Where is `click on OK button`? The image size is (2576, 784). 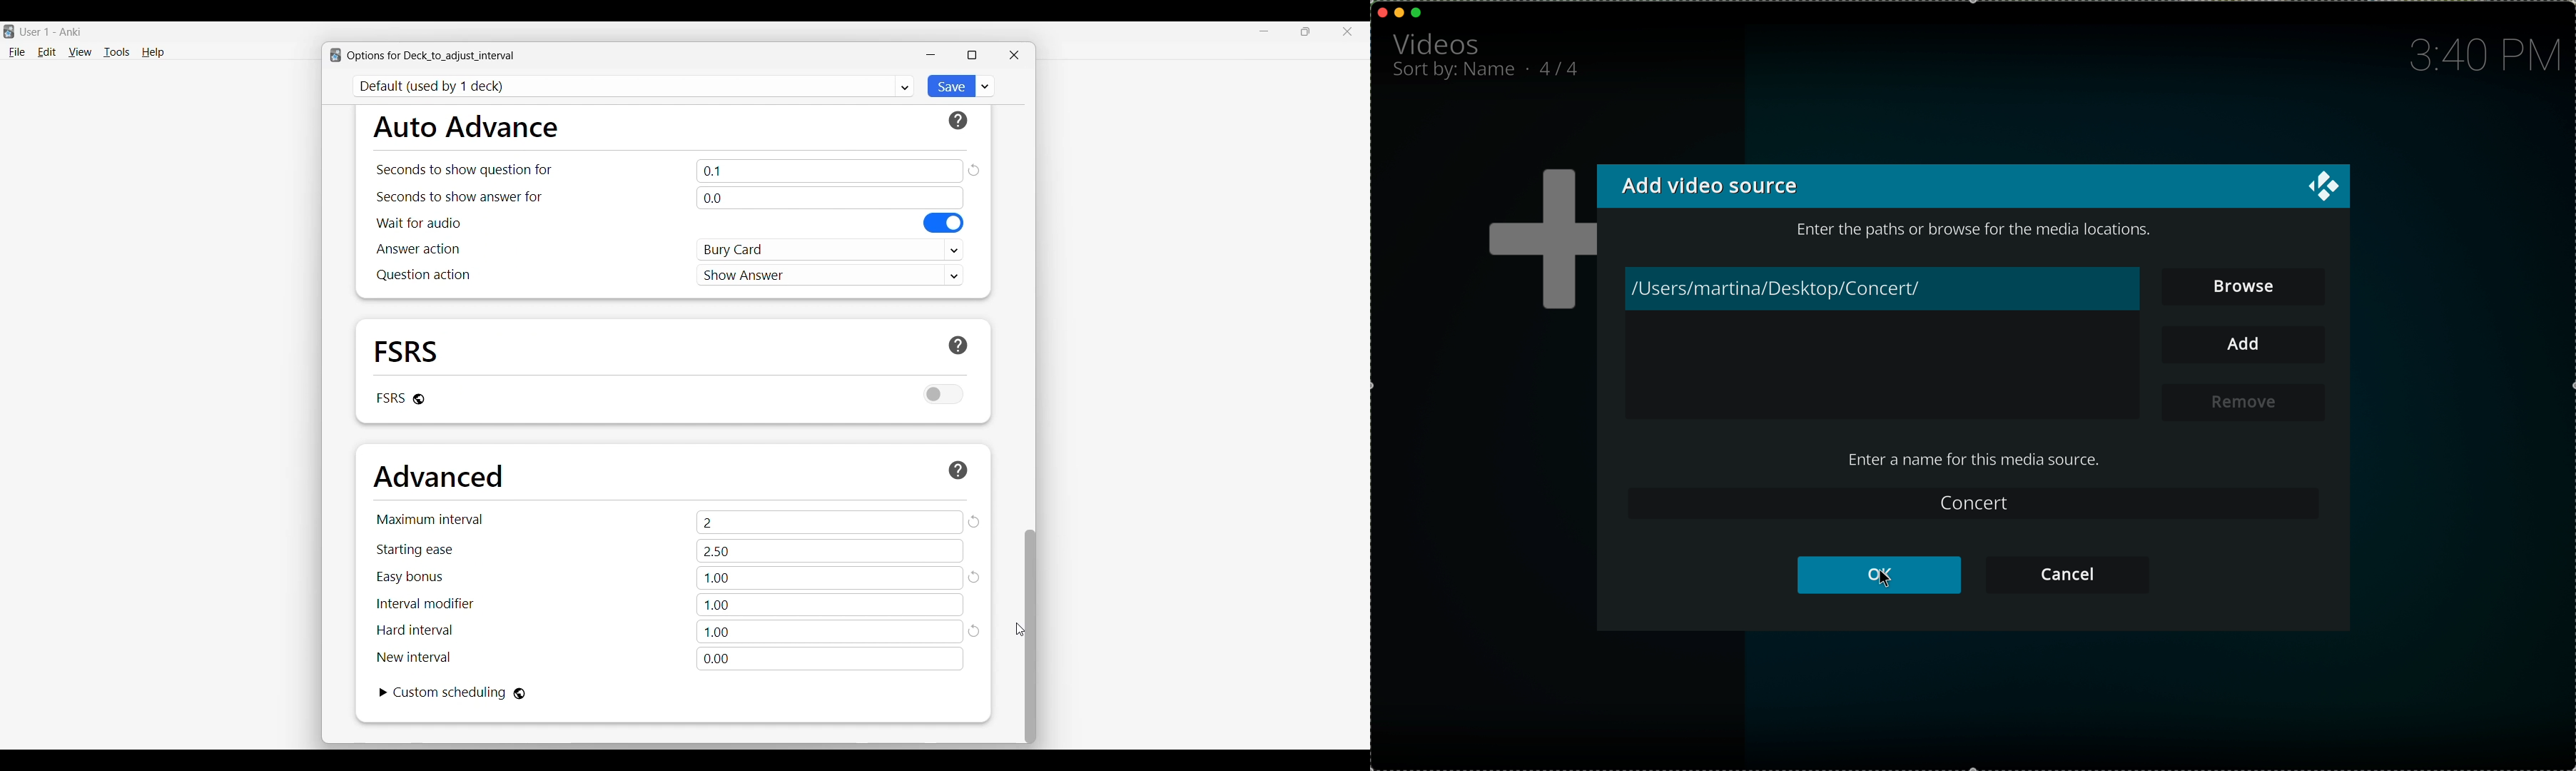
click on OK button is located at coordinates (1878, 575).